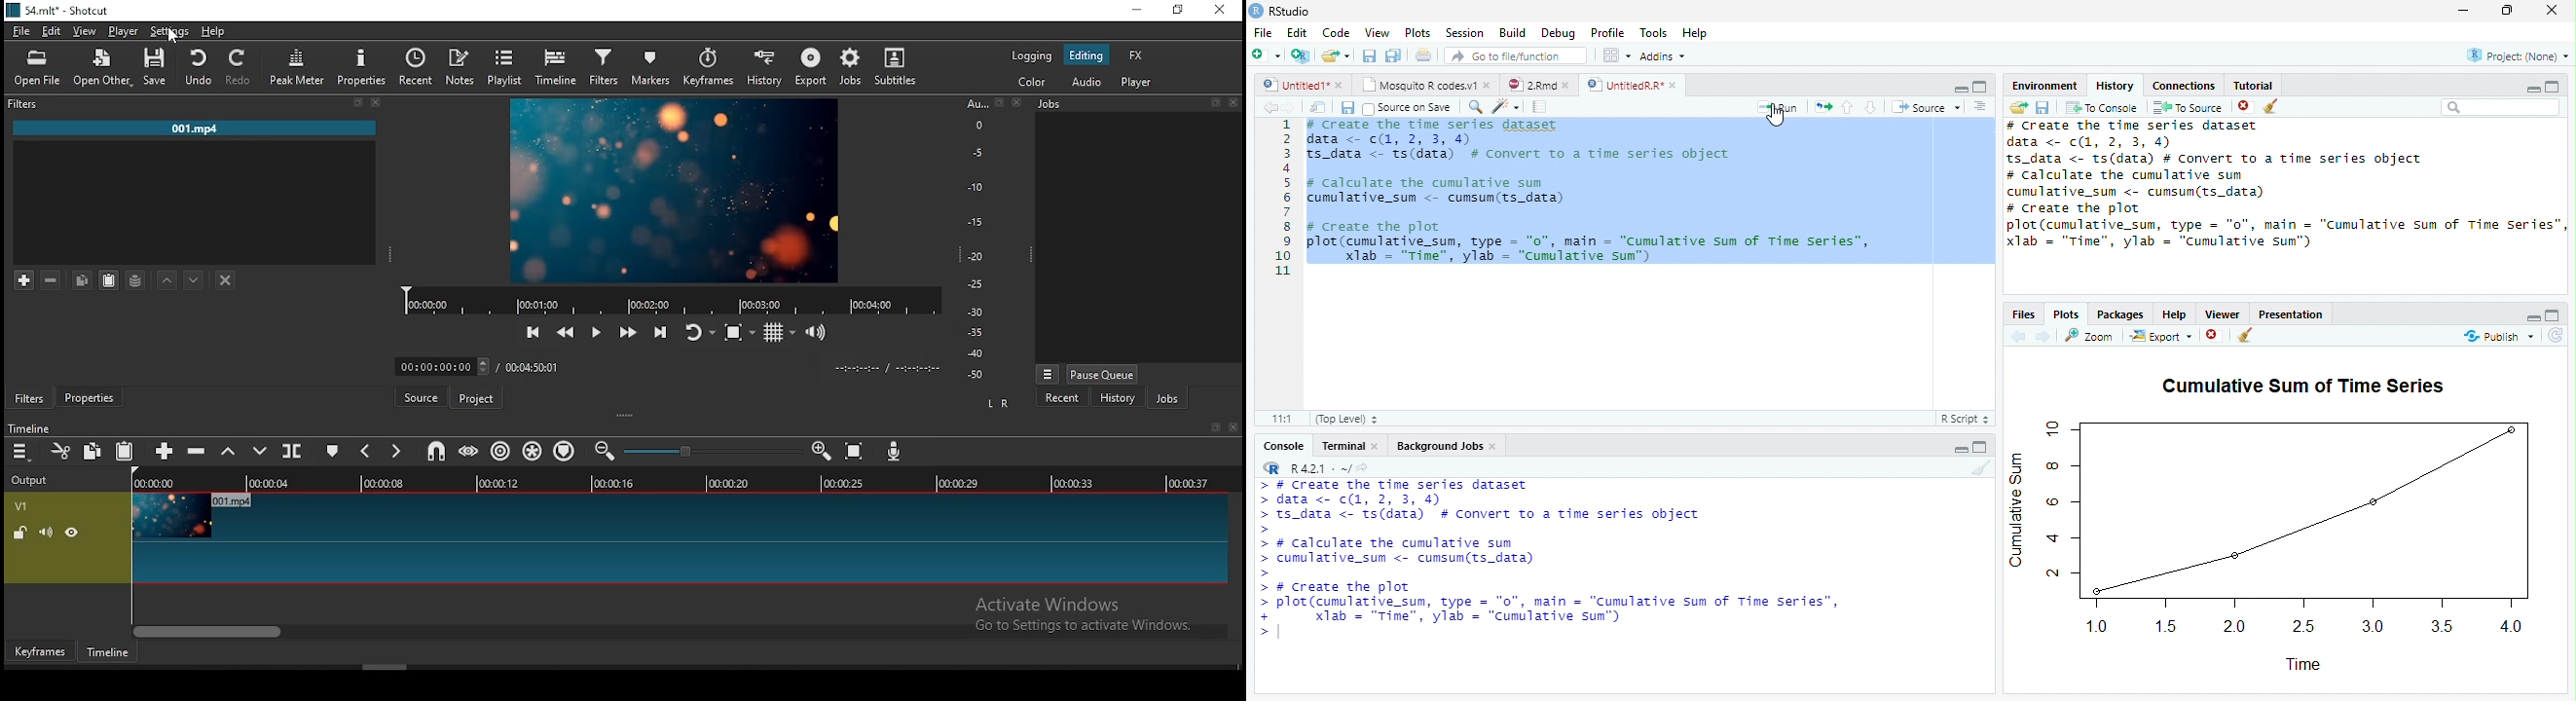  I want to click on skip to the previous point, so click(532, 333).